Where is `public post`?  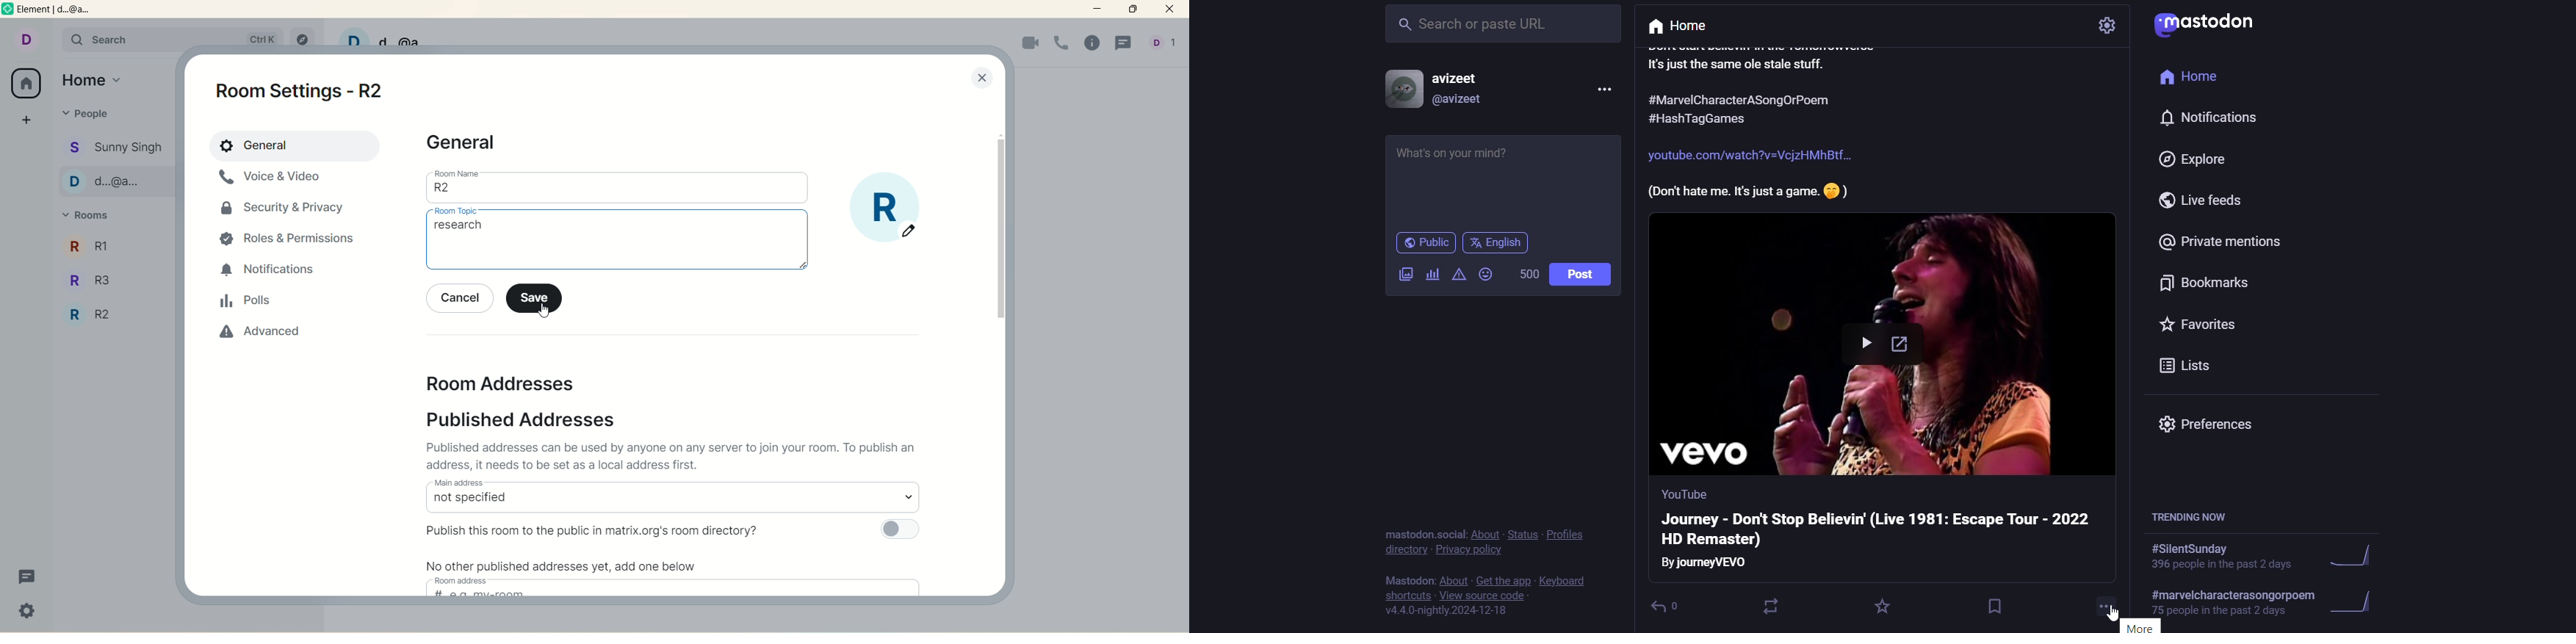
public post is located at coordinates (1424, 244).